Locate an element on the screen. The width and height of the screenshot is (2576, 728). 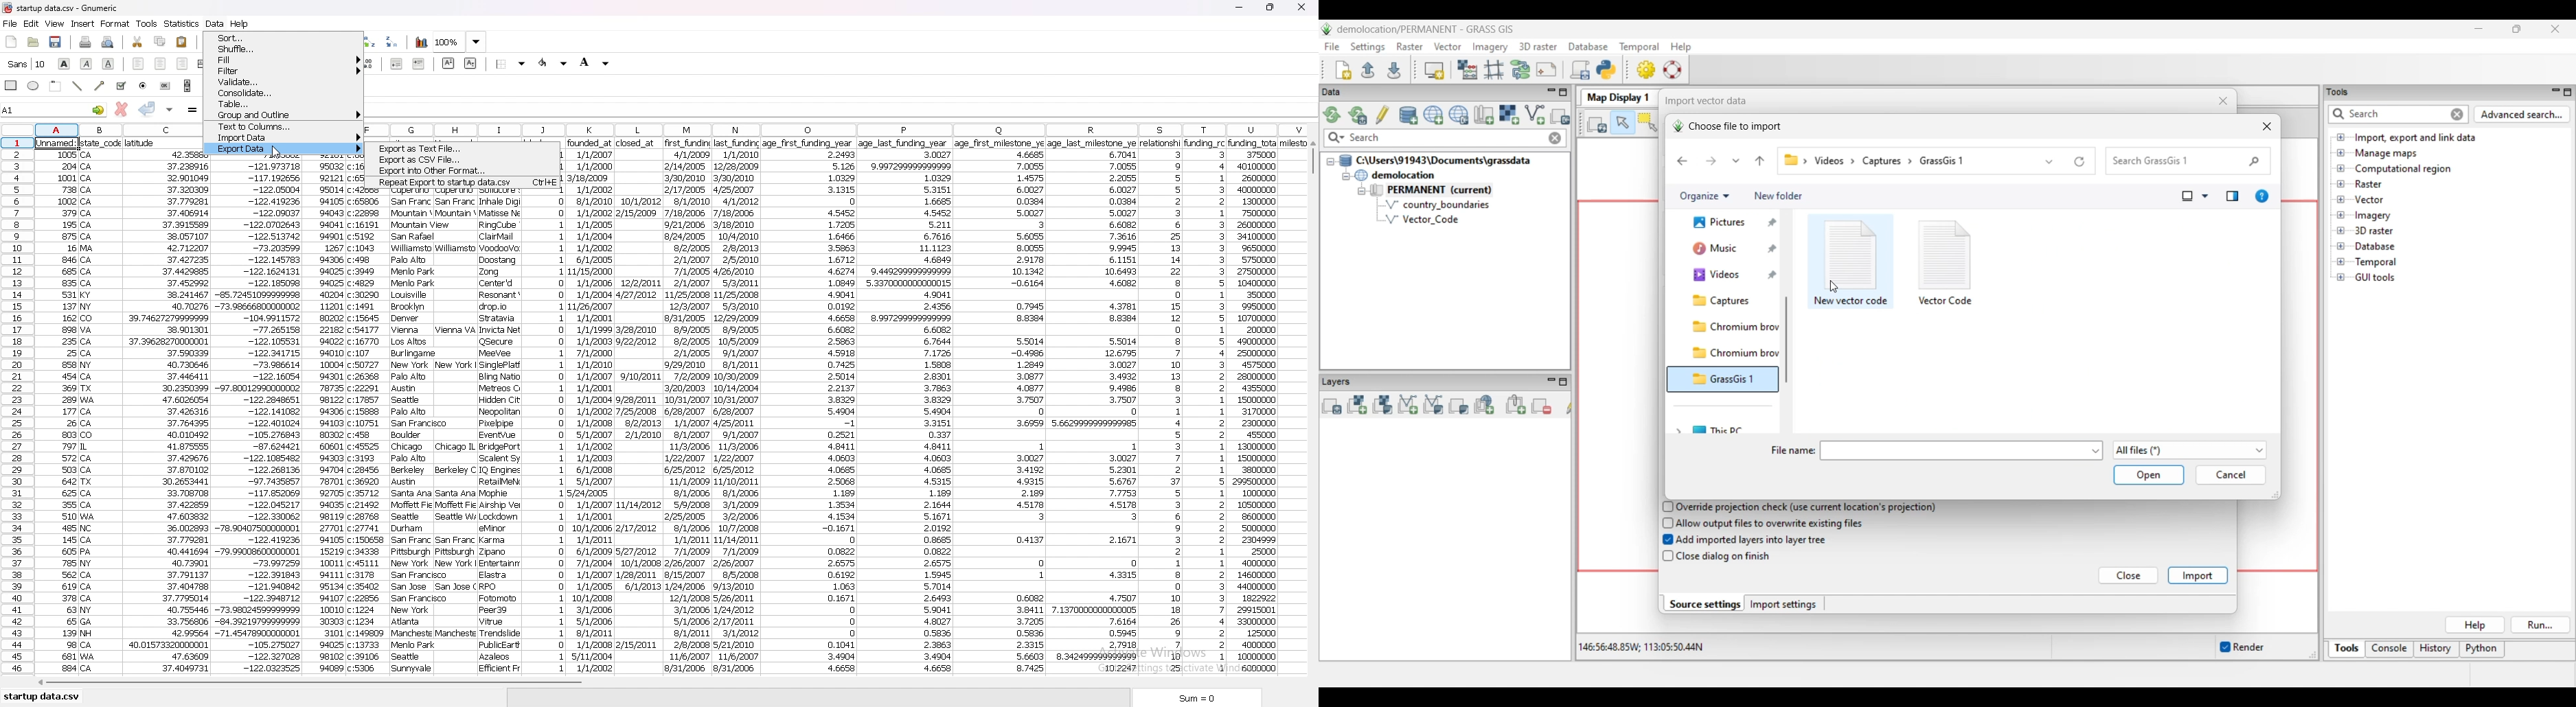
chart is located at coordinates (422, 43).